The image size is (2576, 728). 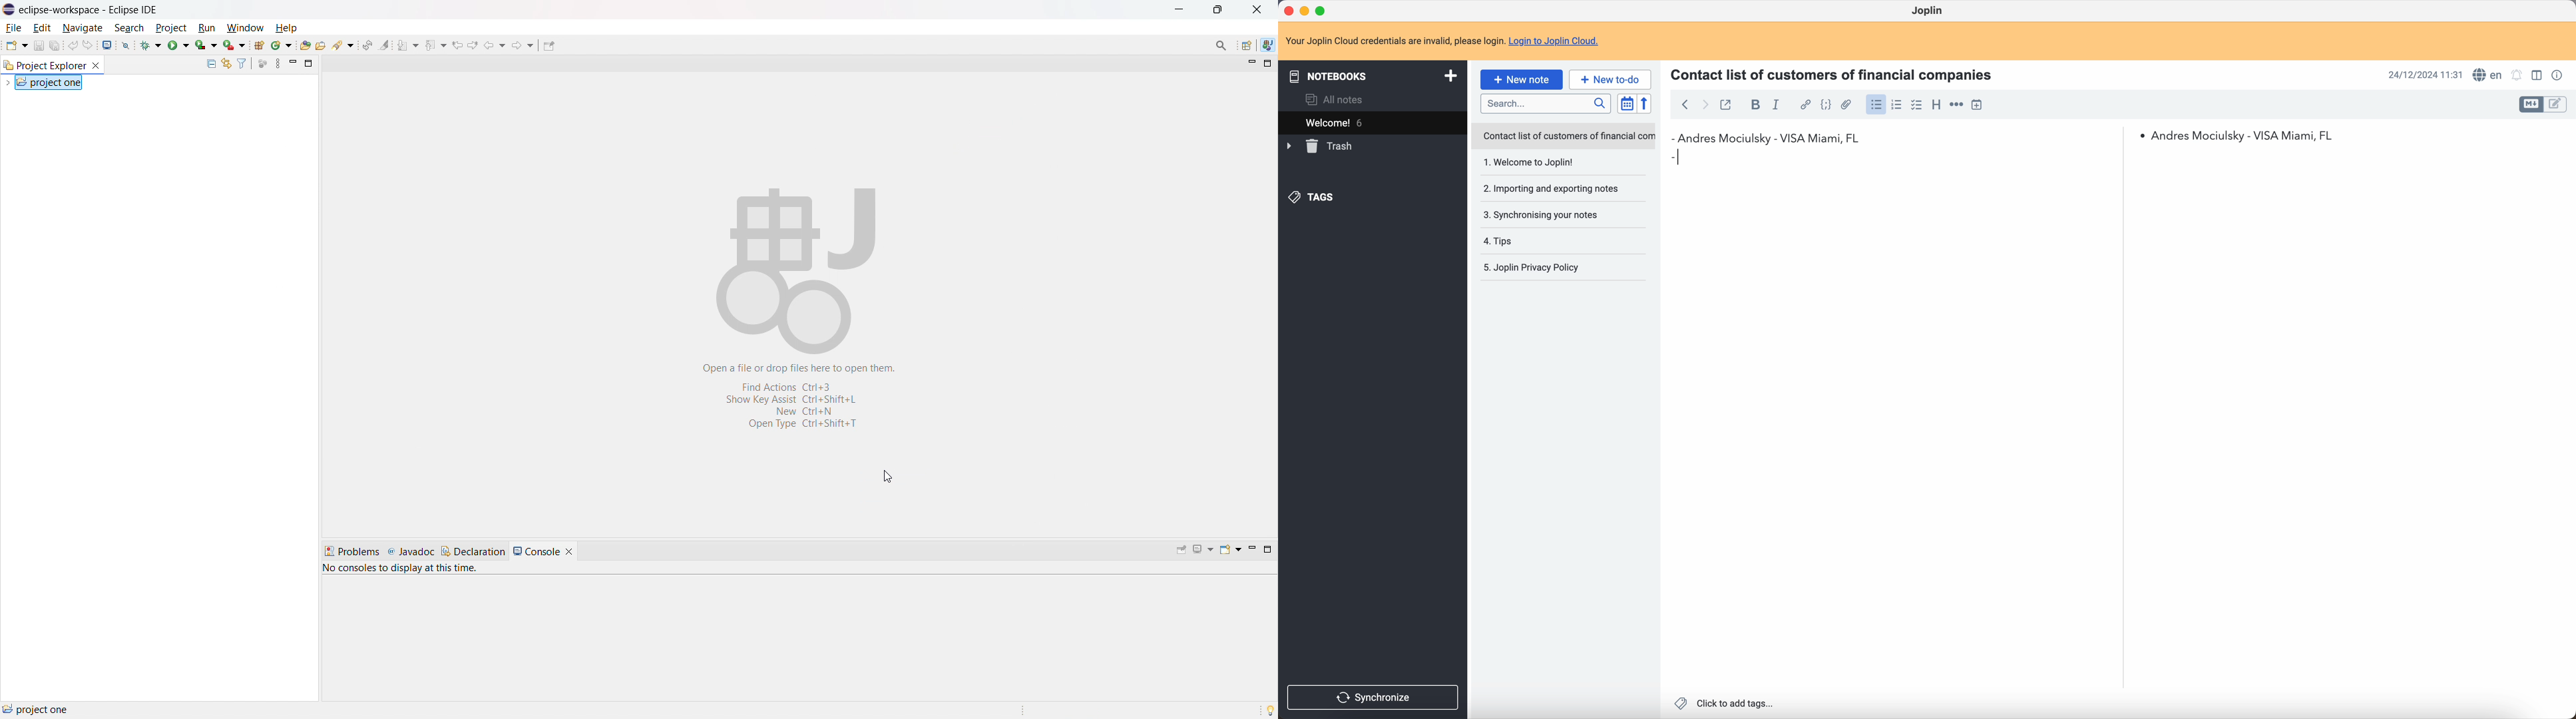 What do you see at coordinates (1625, 103) in the screenshot?
I see `toggle sort order field` at bounding box center [1625, 103].